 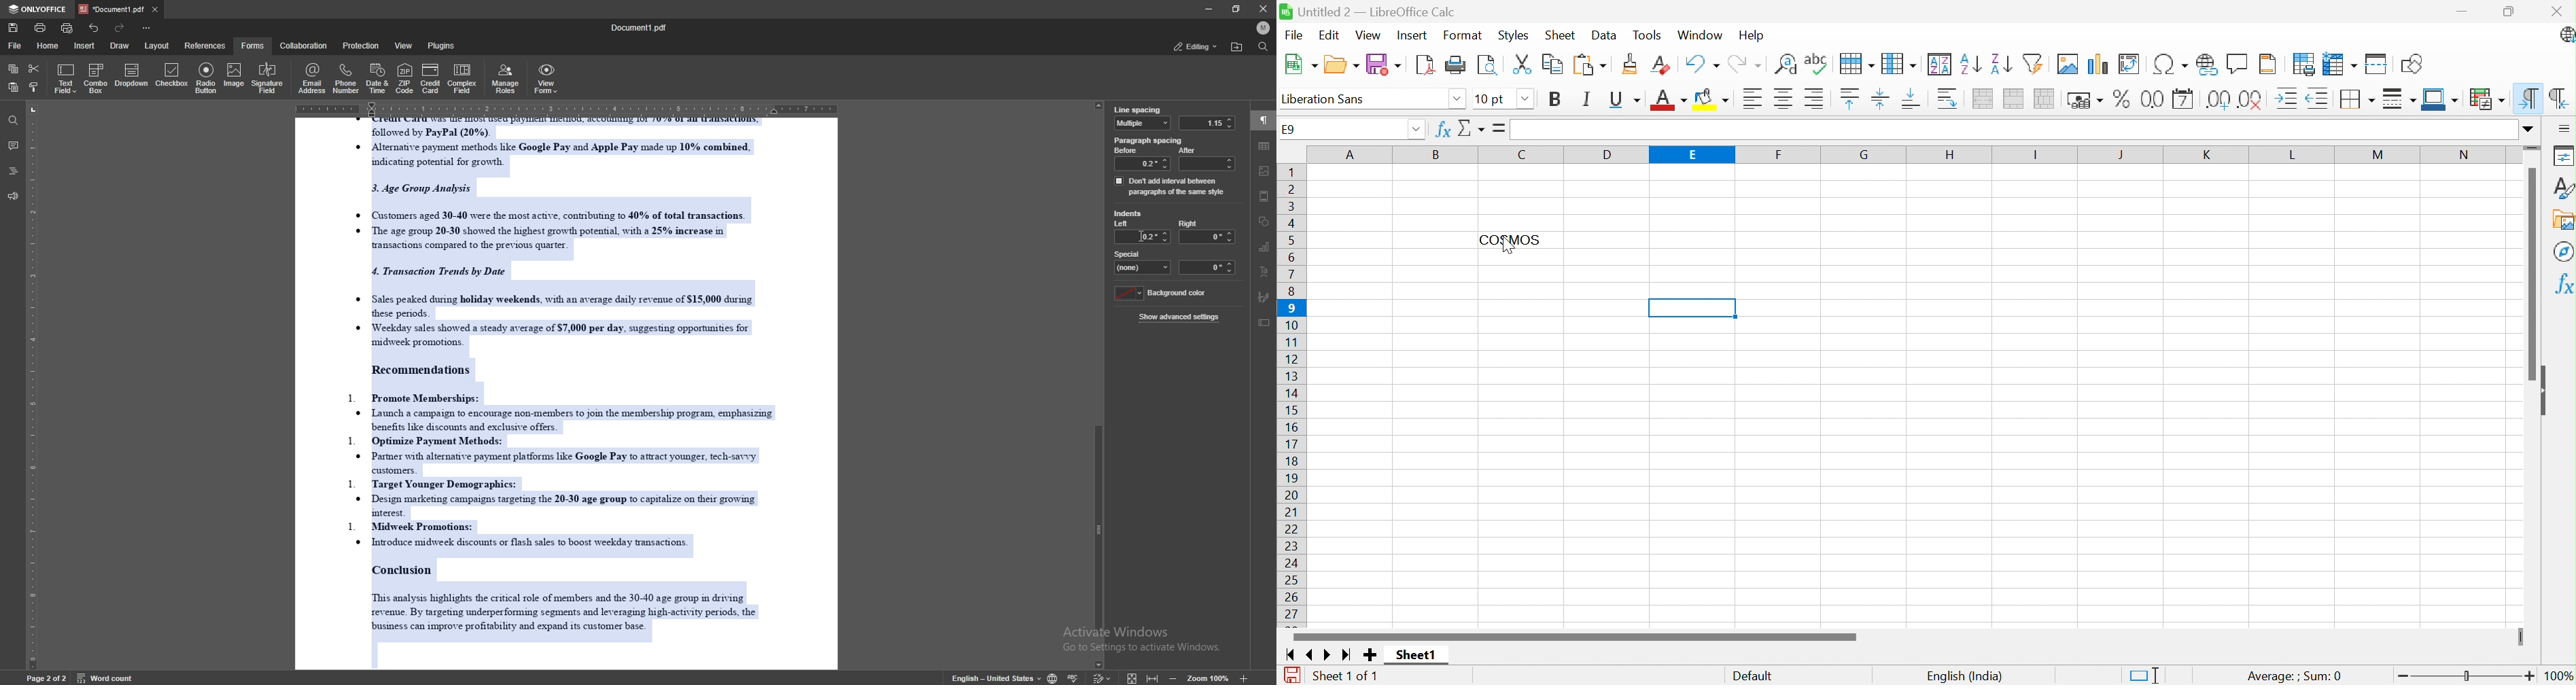 What do you see at coordinates (1817, 64) in the screenshot?
I see `Check spelling` at bounding box center [1817, 64].